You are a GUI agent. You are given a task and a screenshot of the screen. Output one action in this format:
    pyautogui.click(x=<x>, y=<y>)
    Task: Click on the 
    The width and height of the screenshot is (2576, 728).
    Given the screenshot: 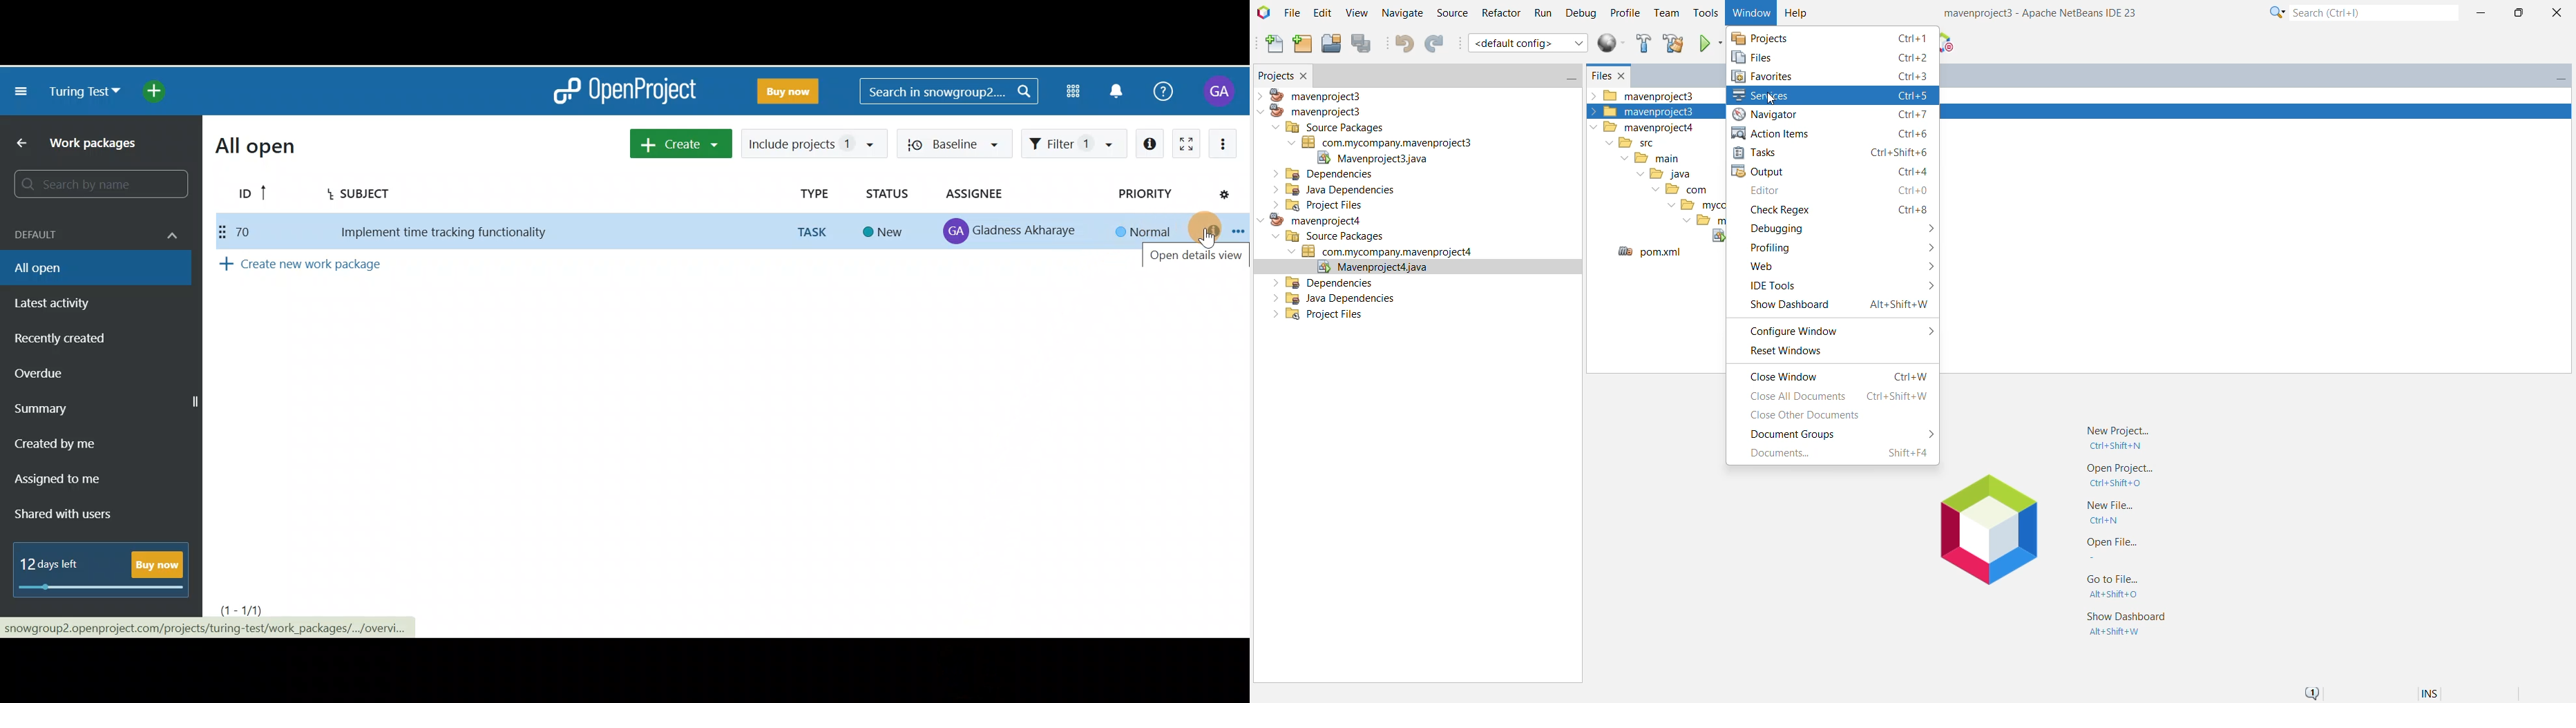 What is the action you would take?
    pyautogui.click(x=1811, y=415)
    